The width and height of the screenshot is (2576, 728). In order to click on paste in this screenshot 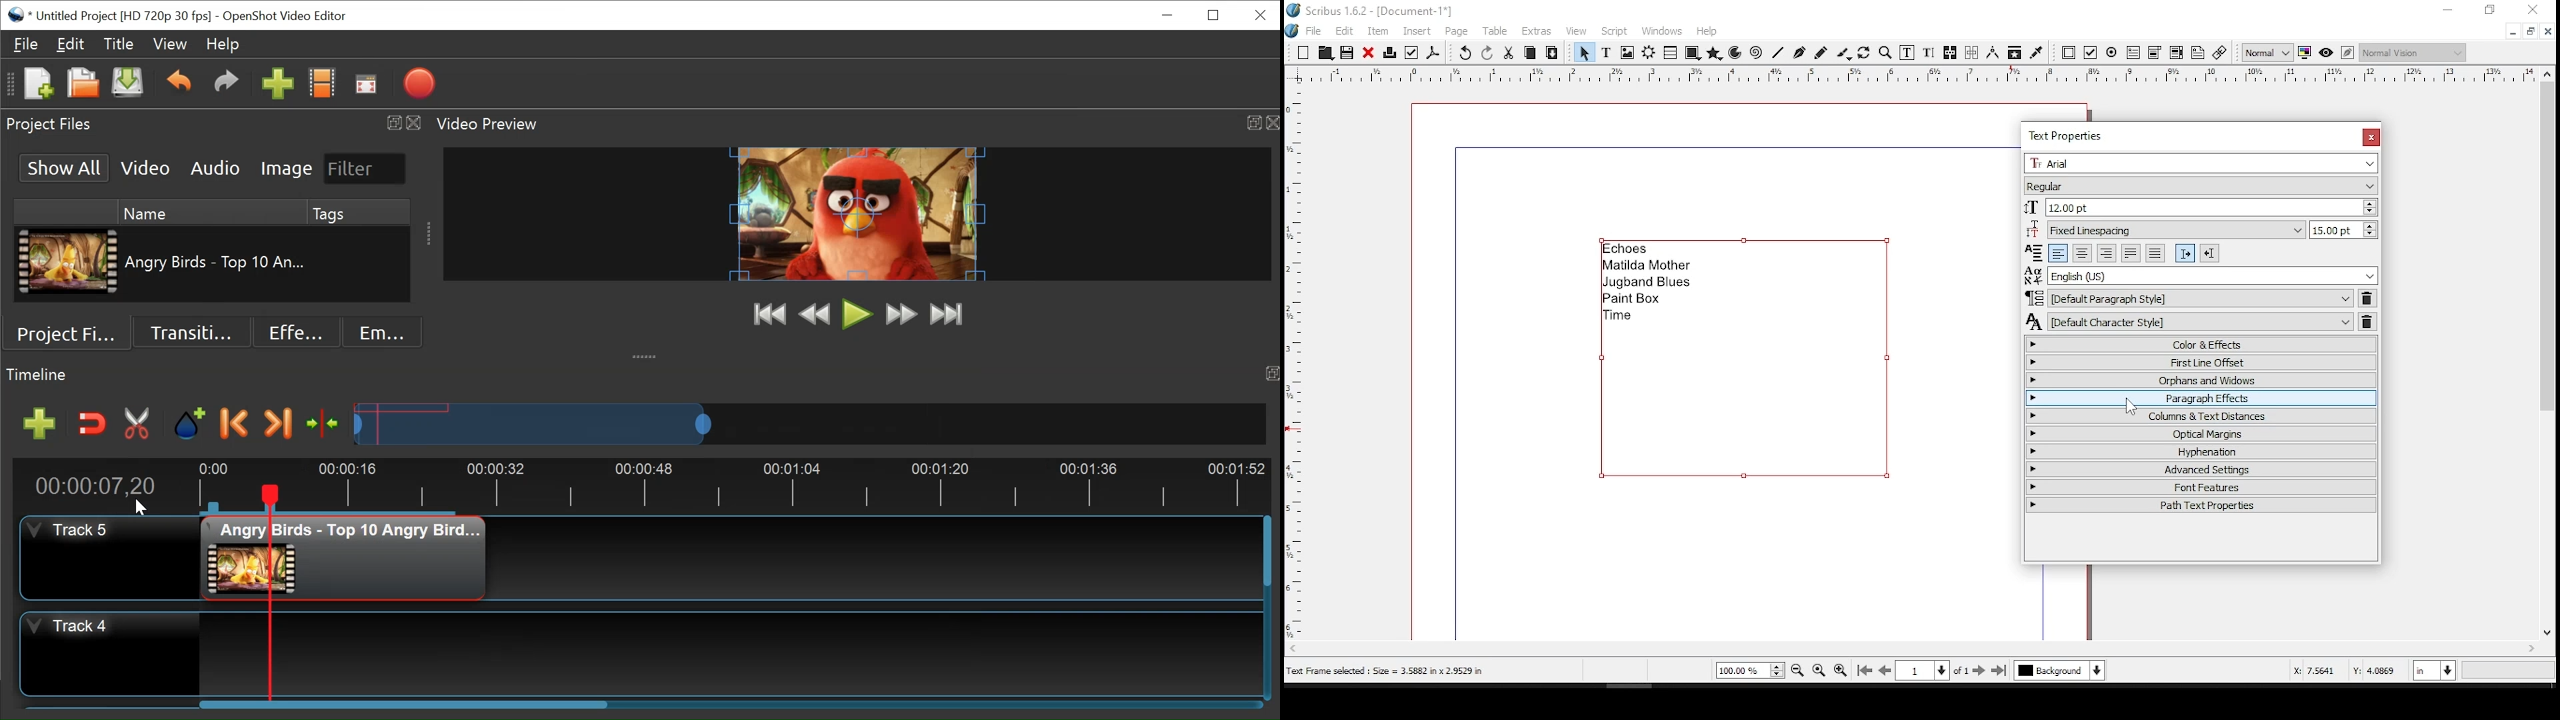, I will do `click(1553, 53)`.